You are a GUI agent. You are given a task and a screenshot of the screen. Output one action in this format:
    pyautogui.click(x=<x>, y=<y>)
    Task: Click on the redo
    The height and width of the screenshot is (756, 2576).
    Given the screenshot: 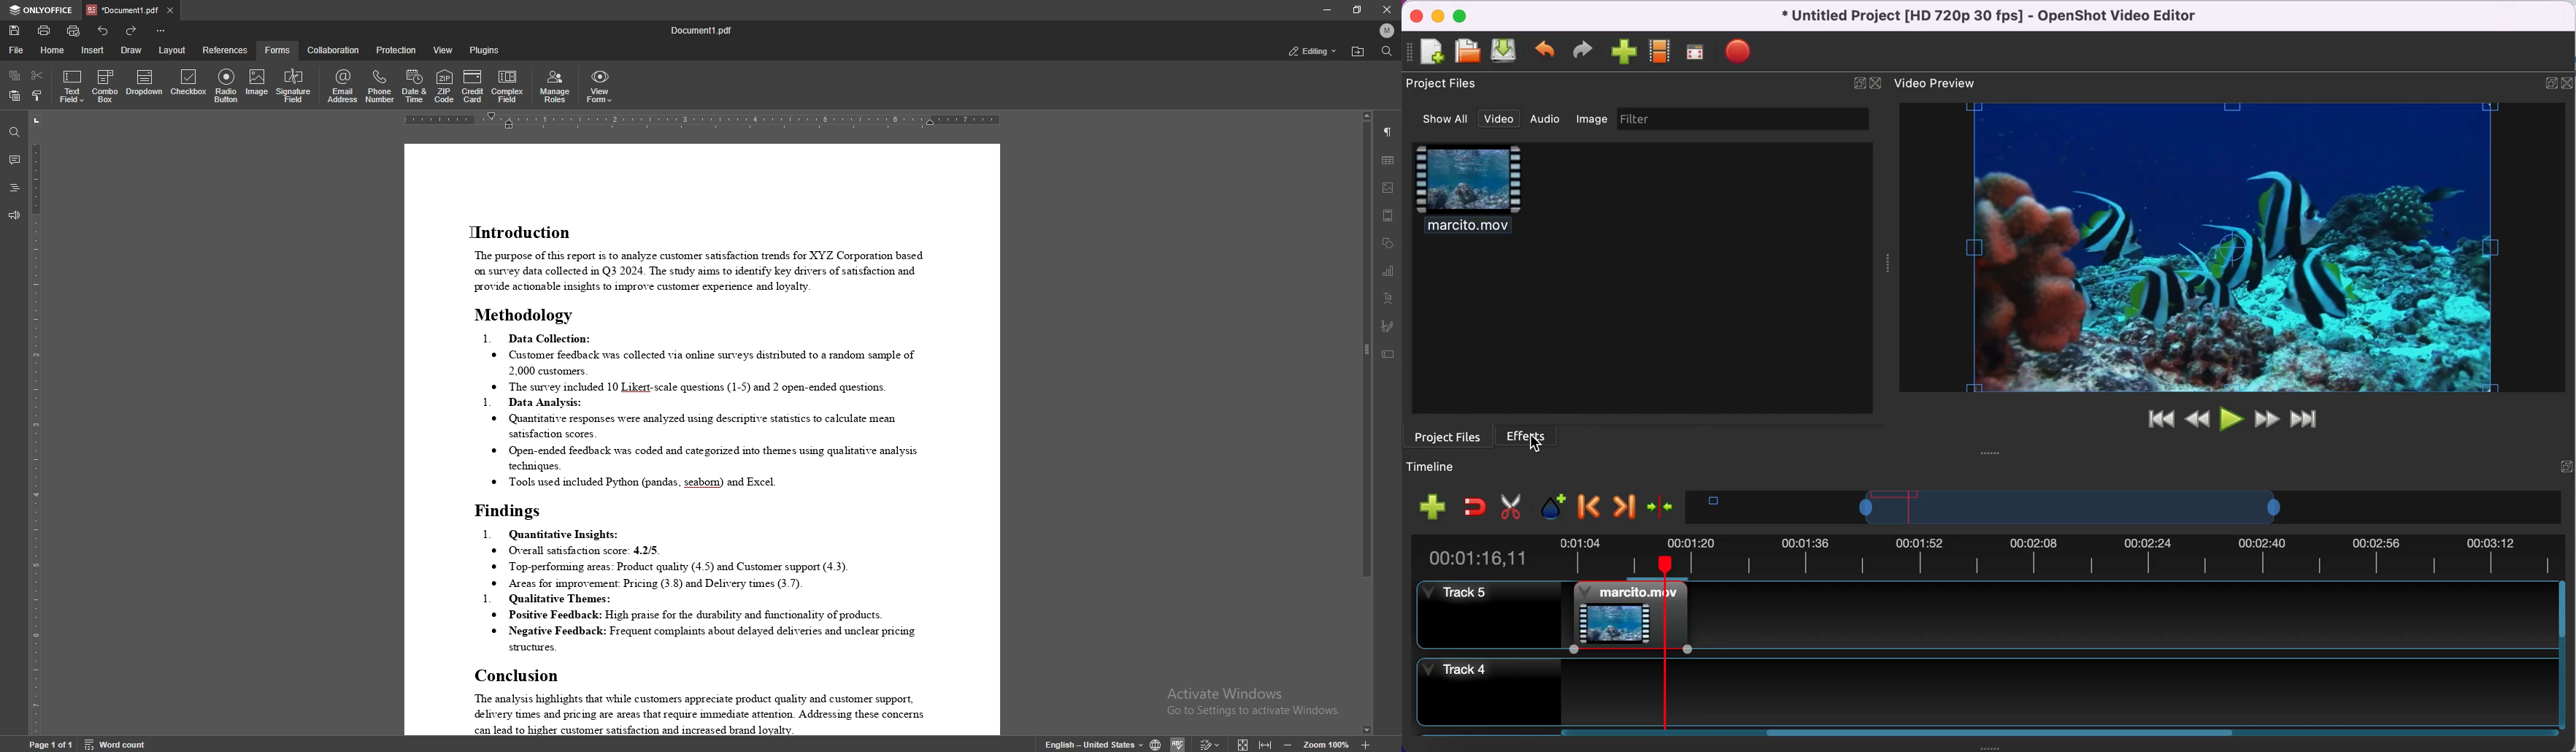 What is the action you would take?
    pyautogui.click(x=134, y=31)
    